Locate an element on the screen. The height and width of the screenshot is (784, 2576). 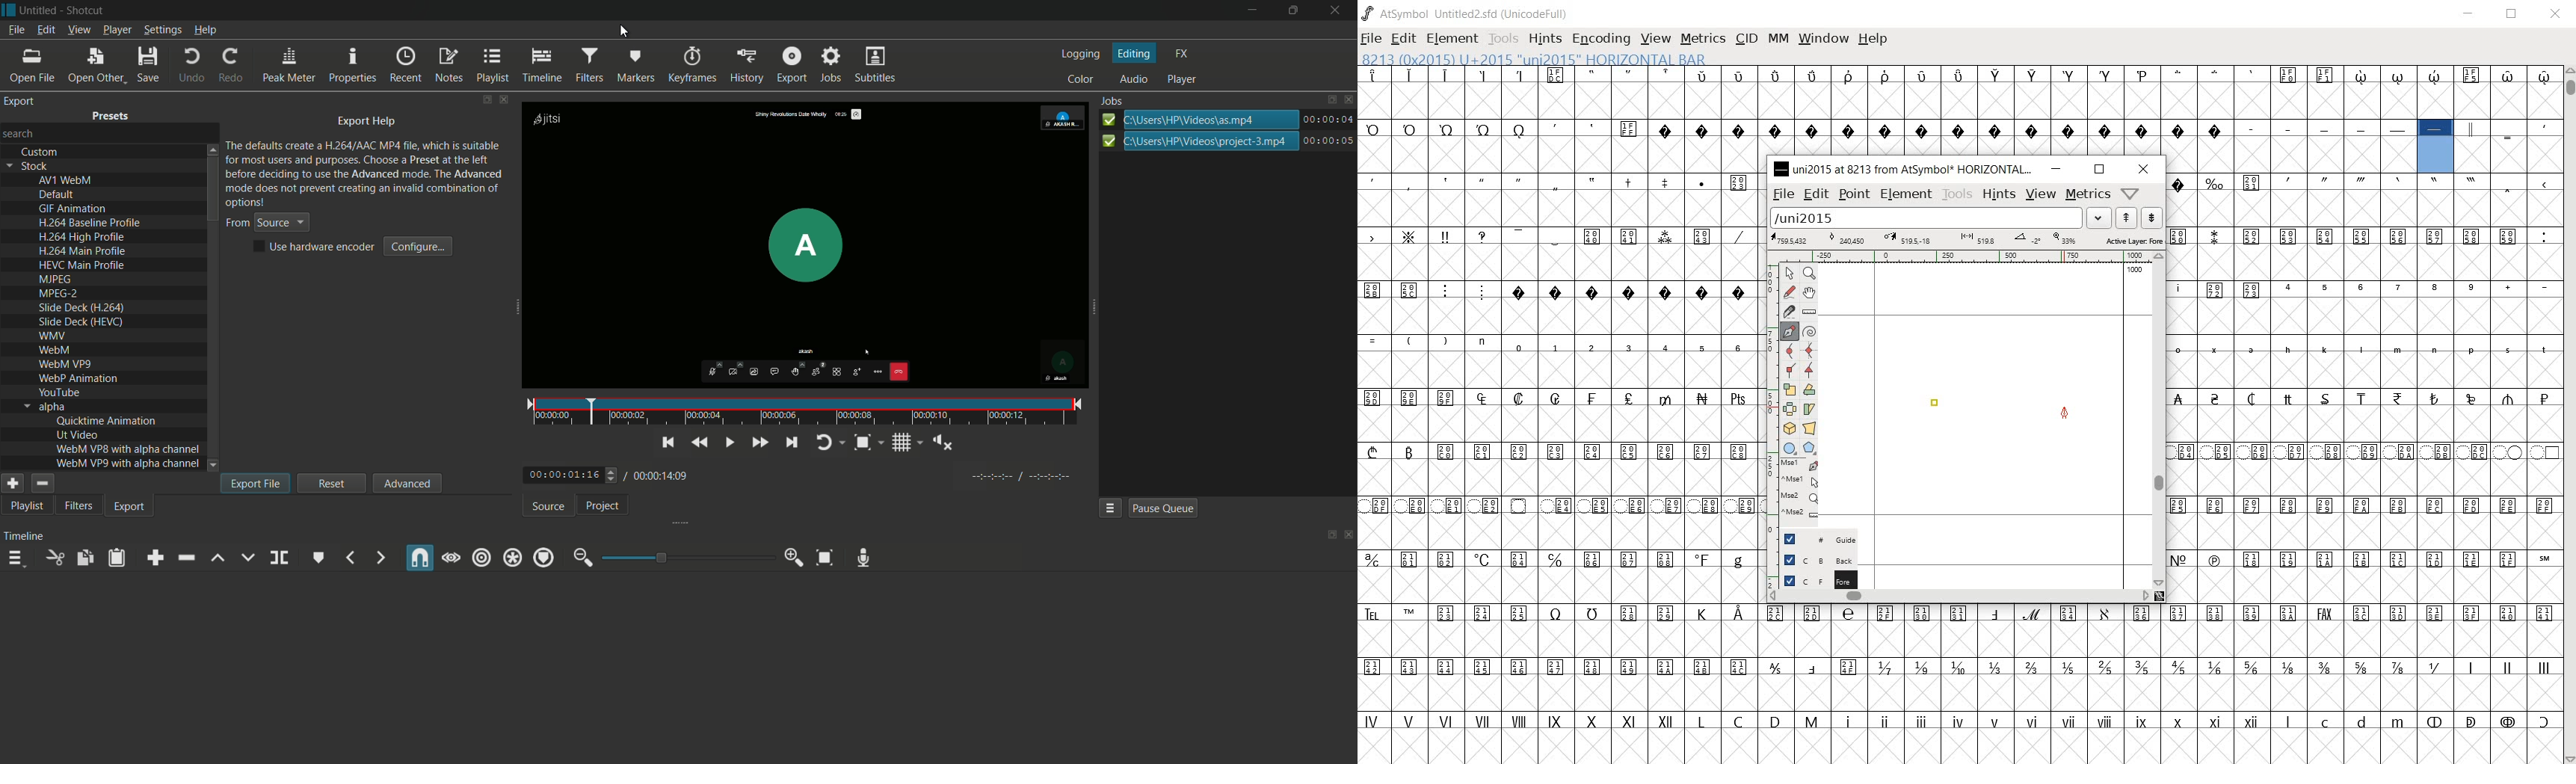
toggle player looping is located at coordinates (827, 439).